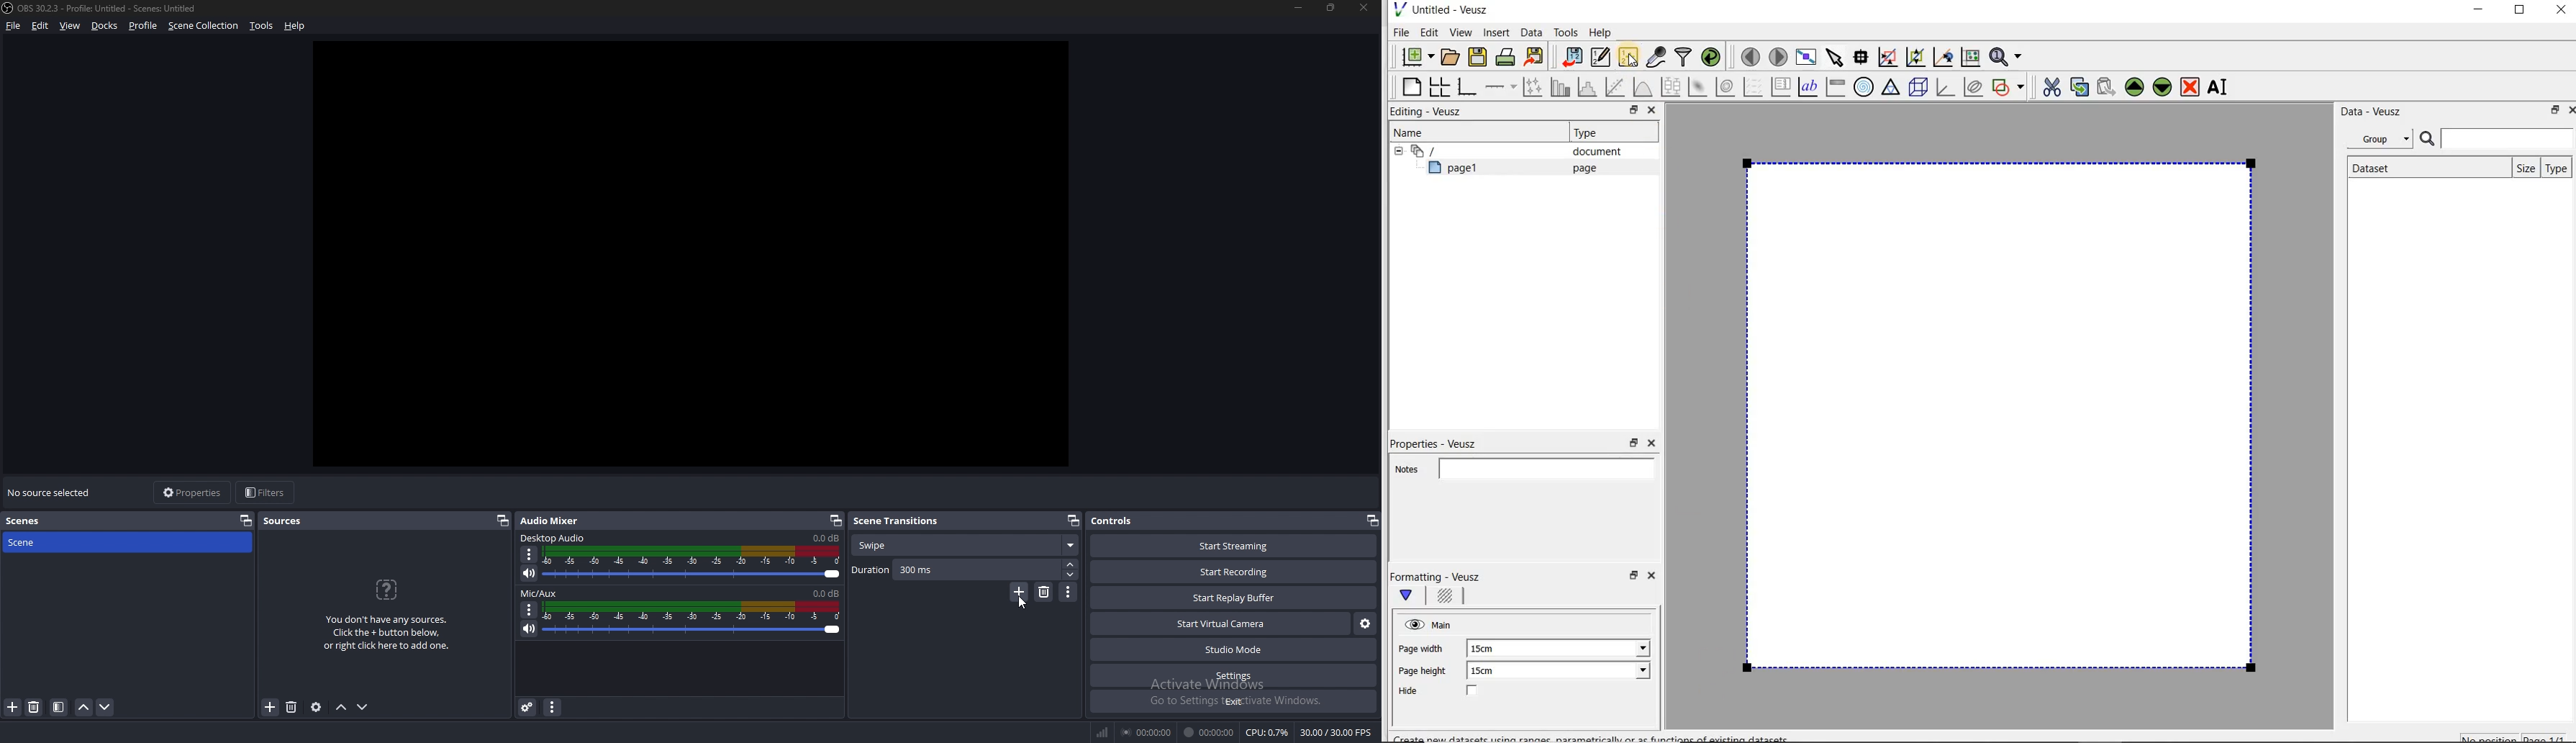 The height and width of the screenshot is (756, 2576). What do you see at coordinates (1365, 624) in the screenshot?
I see `configure virtual camera` at bounding box center [1365, 624].